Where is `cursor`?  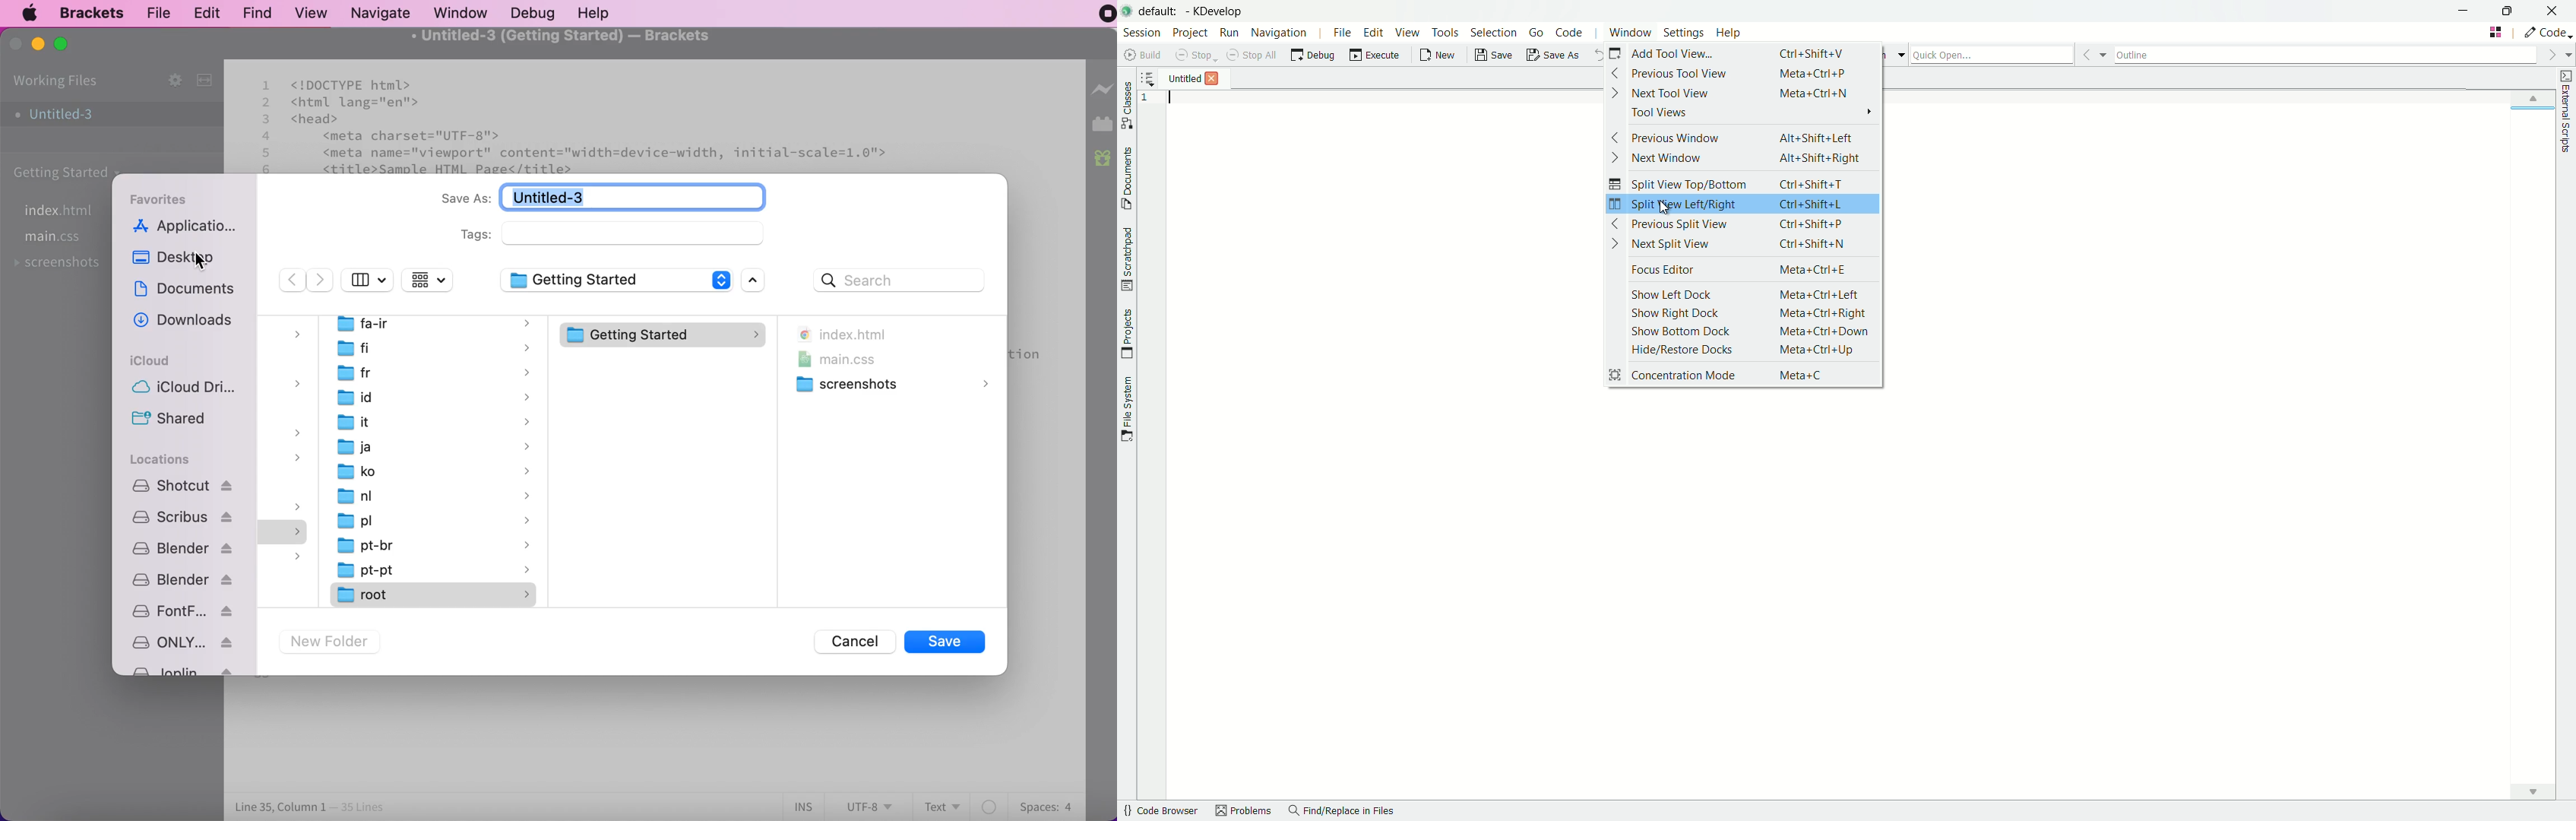
cursor is located at coordinates (202, 260).